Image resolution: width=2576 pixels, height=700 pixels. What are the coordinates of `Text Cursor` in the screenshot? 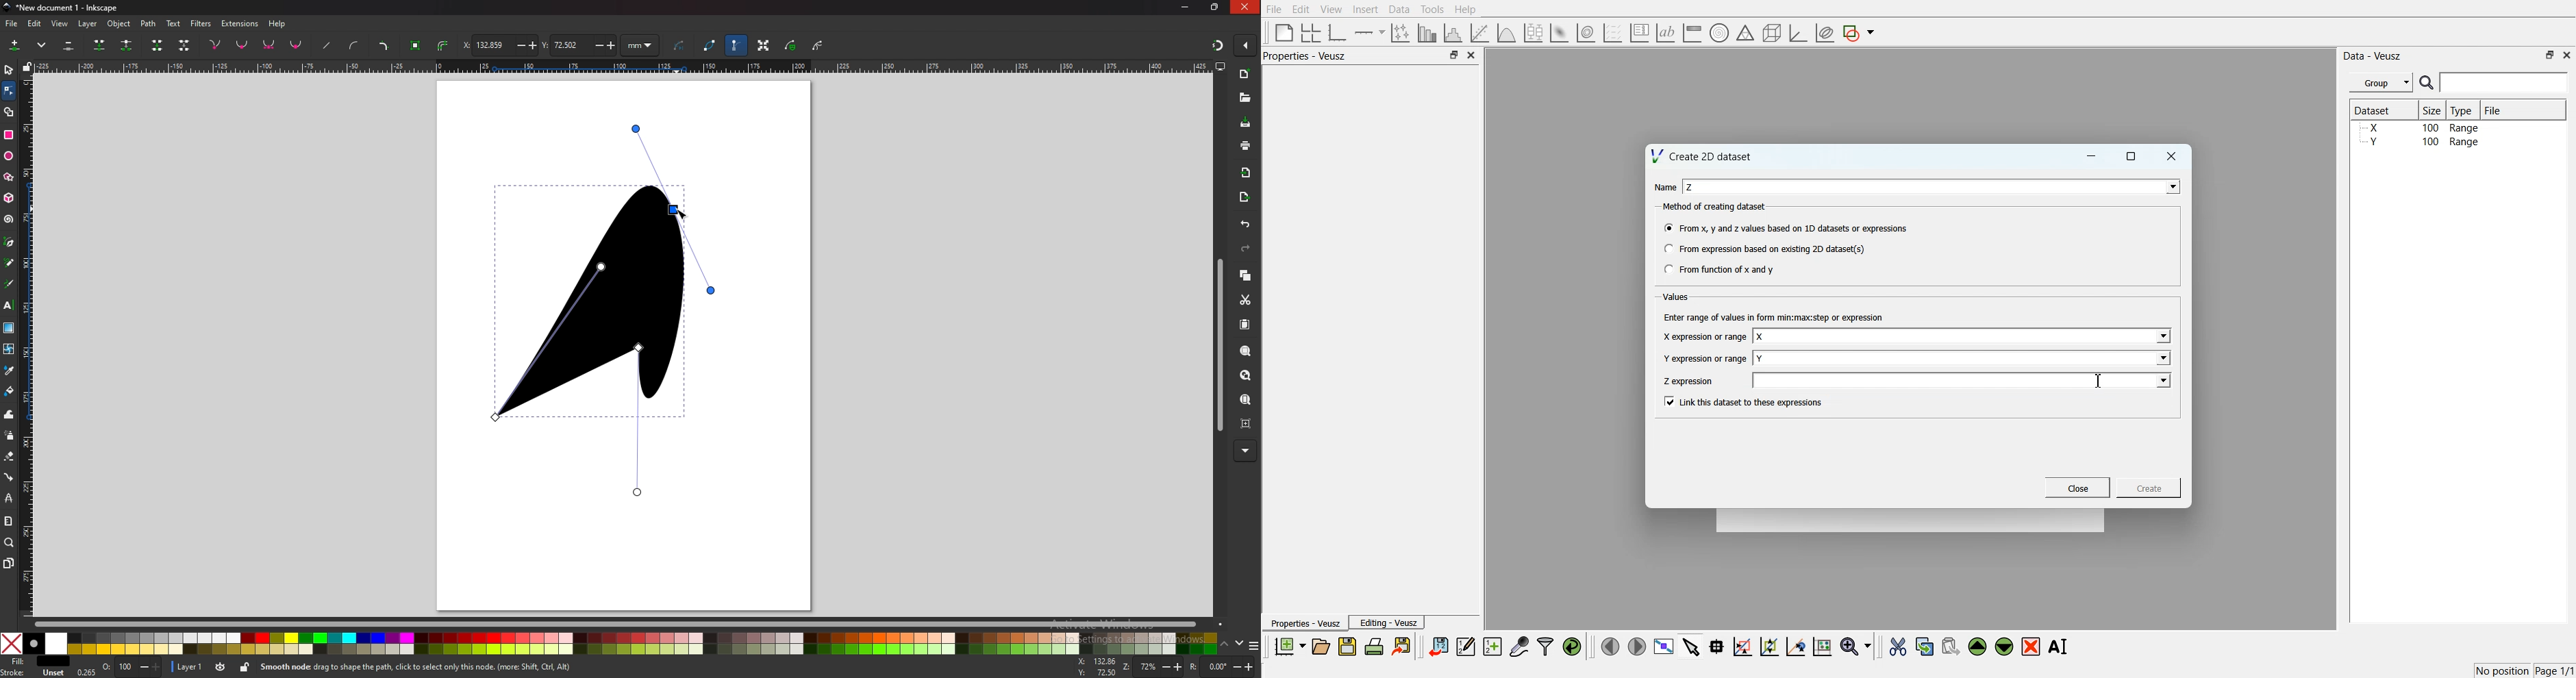 It's located at (2101, 381).